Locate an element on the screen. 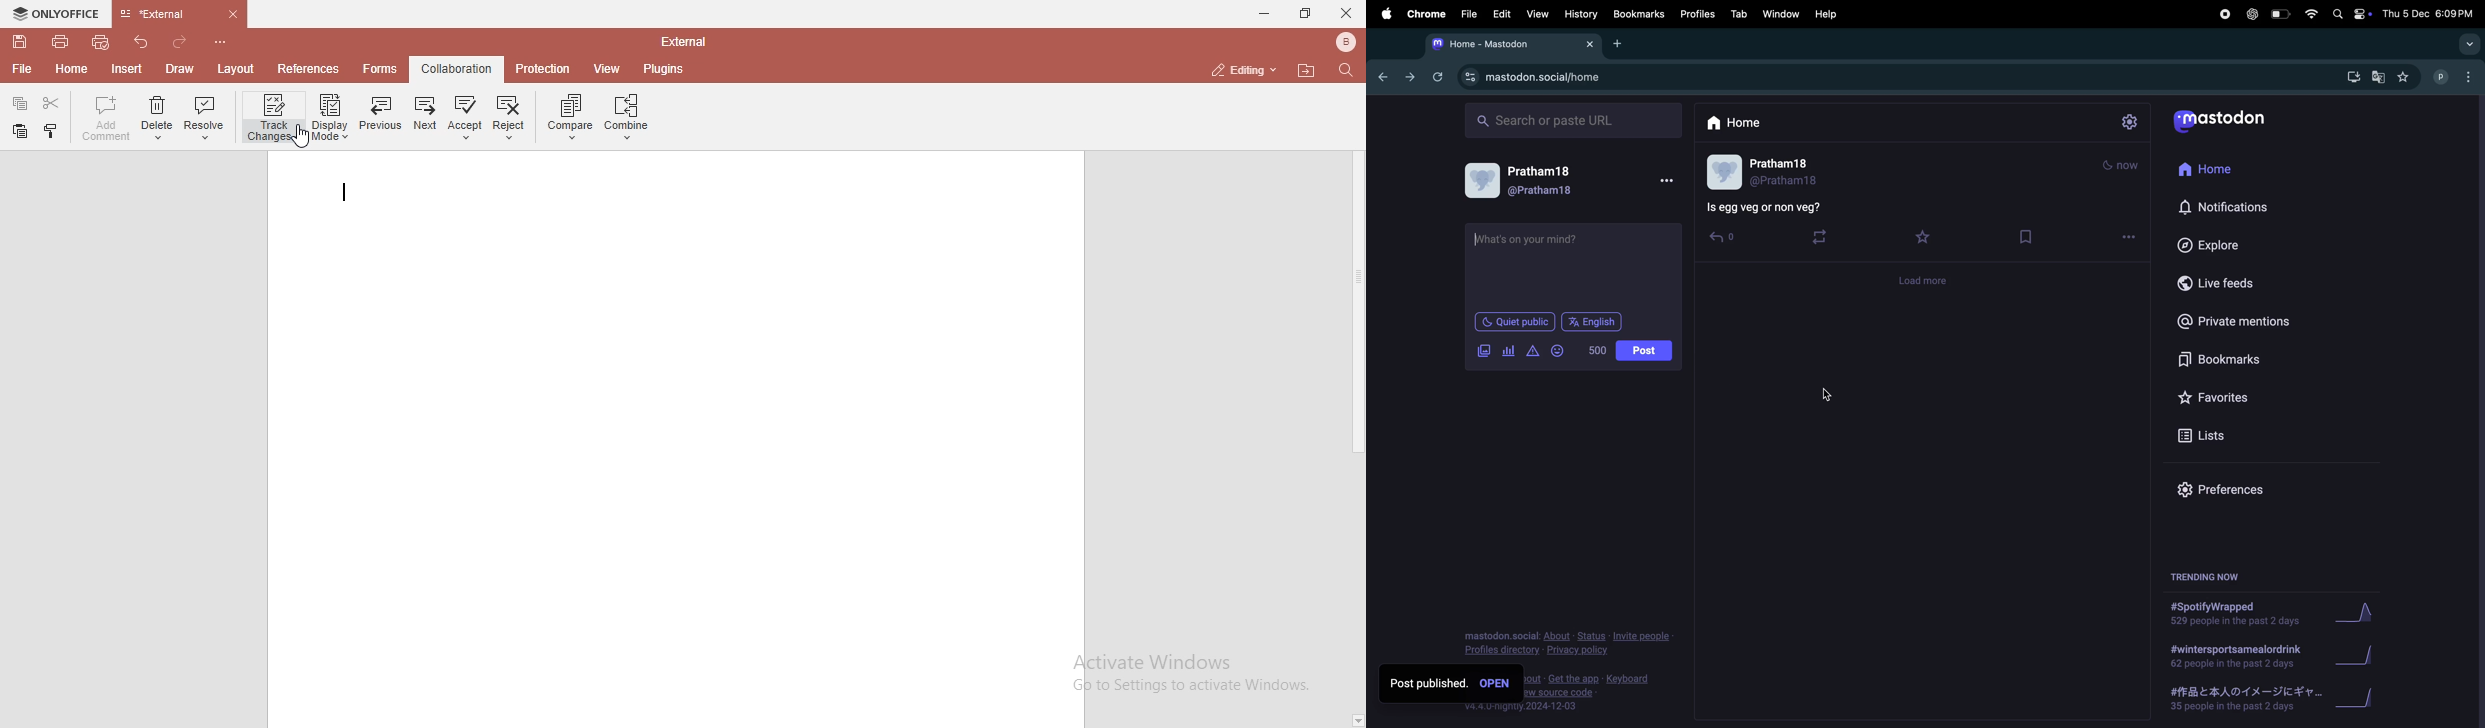 Image resolution: width=2492 pixels, height=728 pixels. view source code is located at coordinates (1612, 694).